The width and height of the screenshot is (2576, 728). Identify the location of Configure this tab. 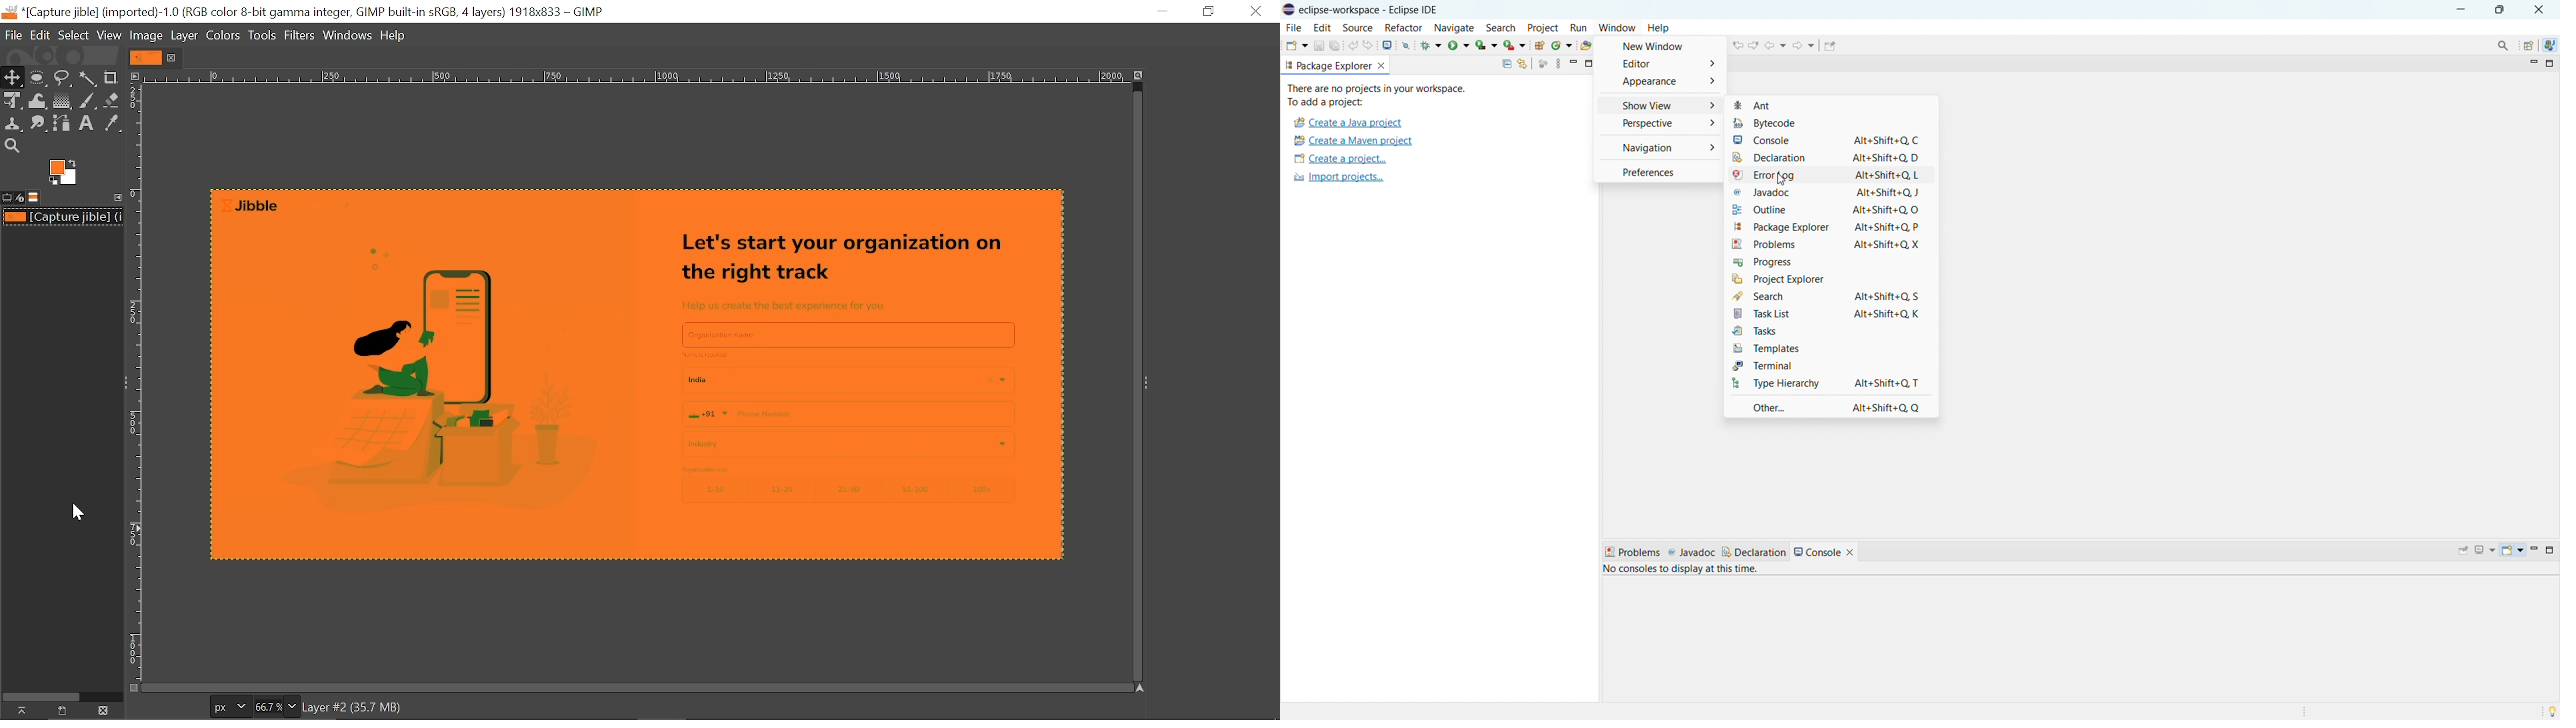
(115, 197).